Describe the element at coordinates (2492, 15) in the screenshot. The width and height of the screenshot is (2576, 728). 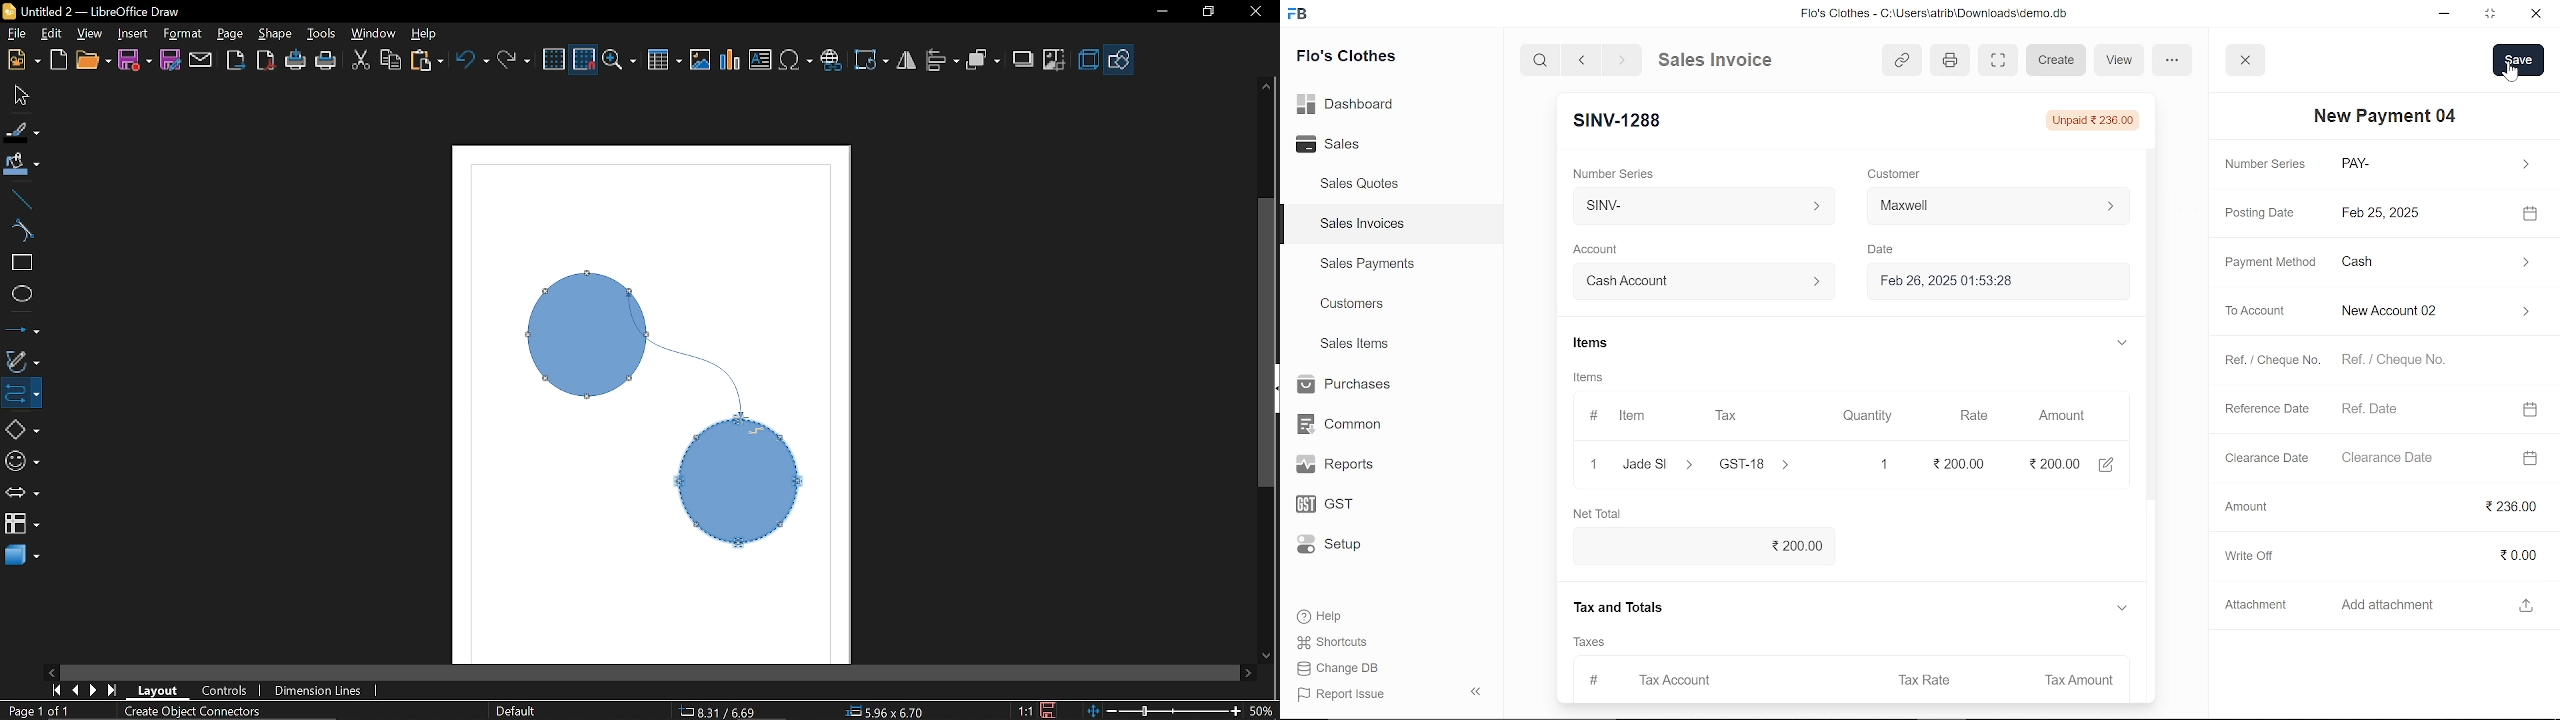
I see `restore down` at that location.